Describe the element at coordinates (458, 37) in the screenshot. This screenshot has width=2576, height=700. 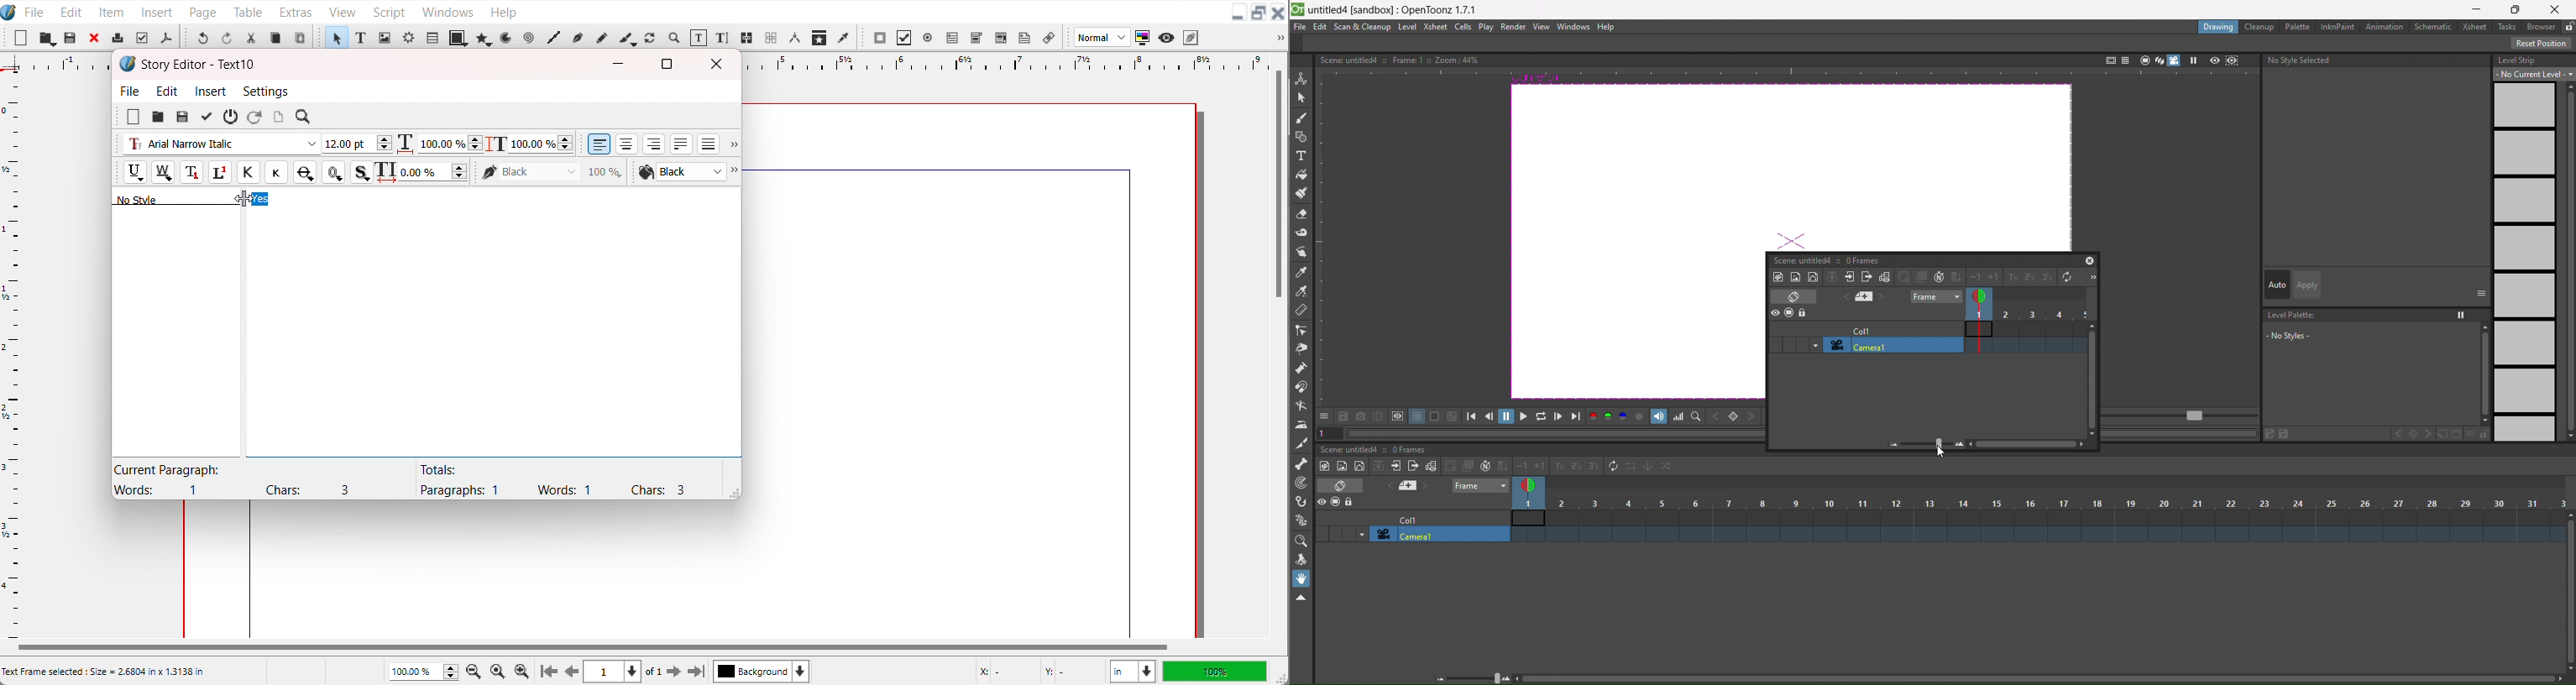
I see `Shape` at that location.